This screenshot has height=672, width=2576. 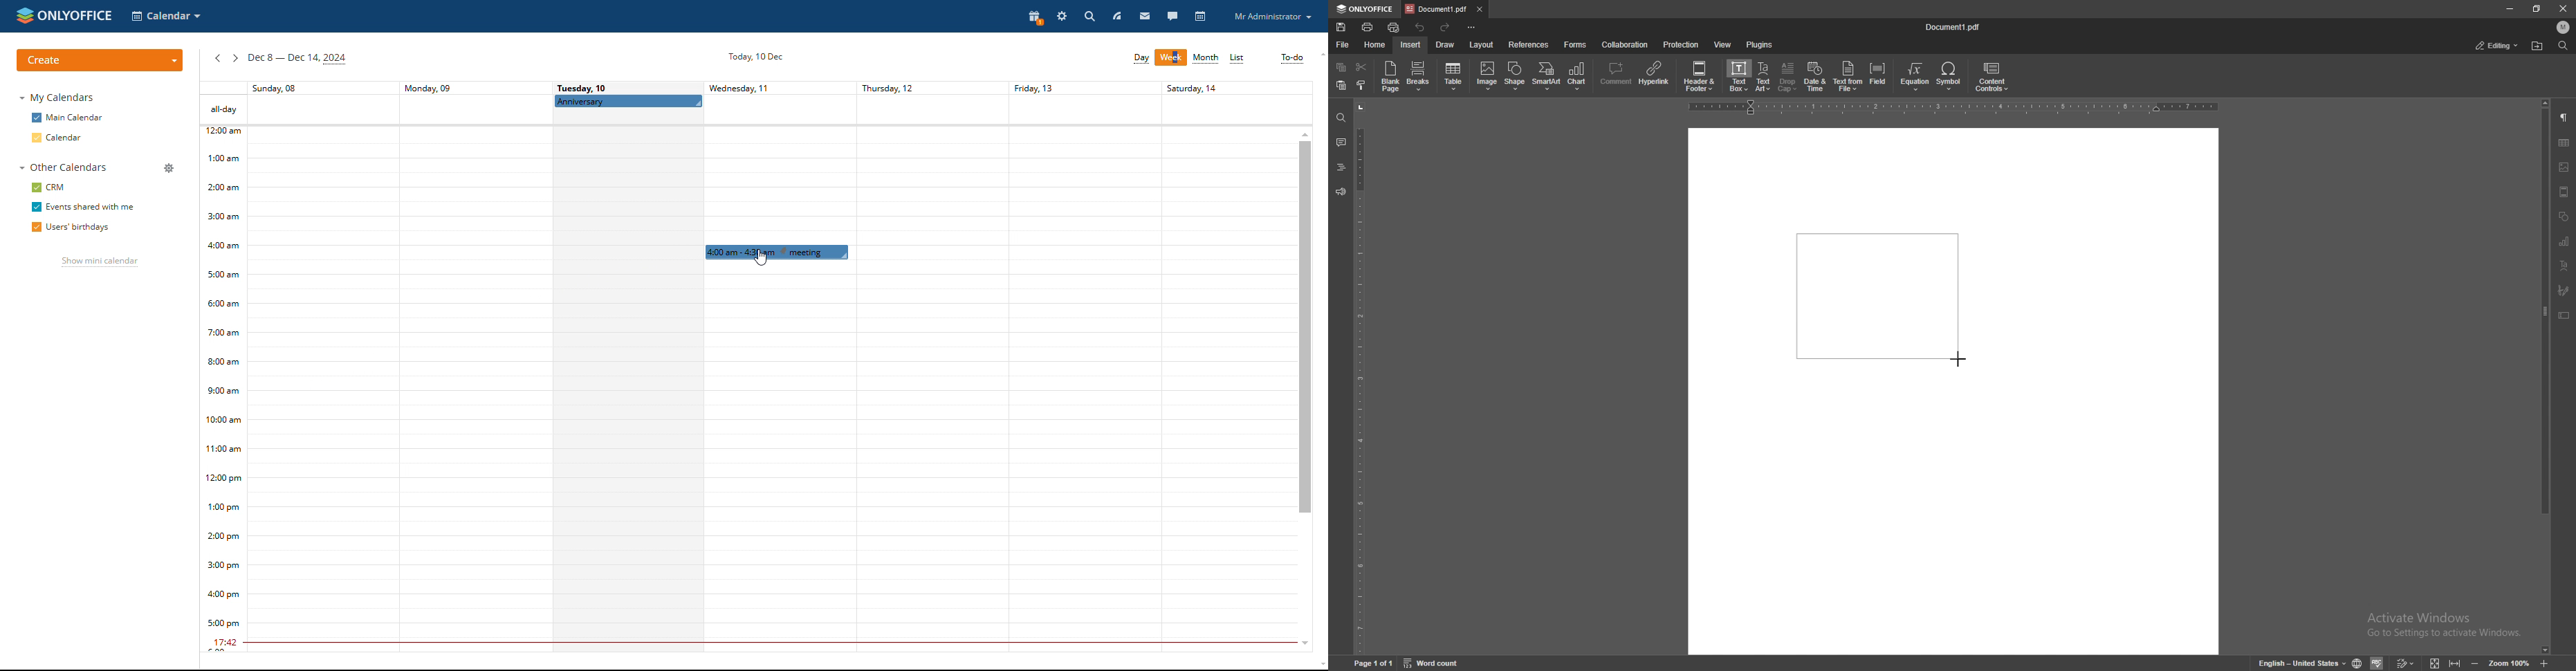 What do you see at coordinates (1305, 327) in the screenshot?
I see `scrollbar` at bounding box center [1305, 327].